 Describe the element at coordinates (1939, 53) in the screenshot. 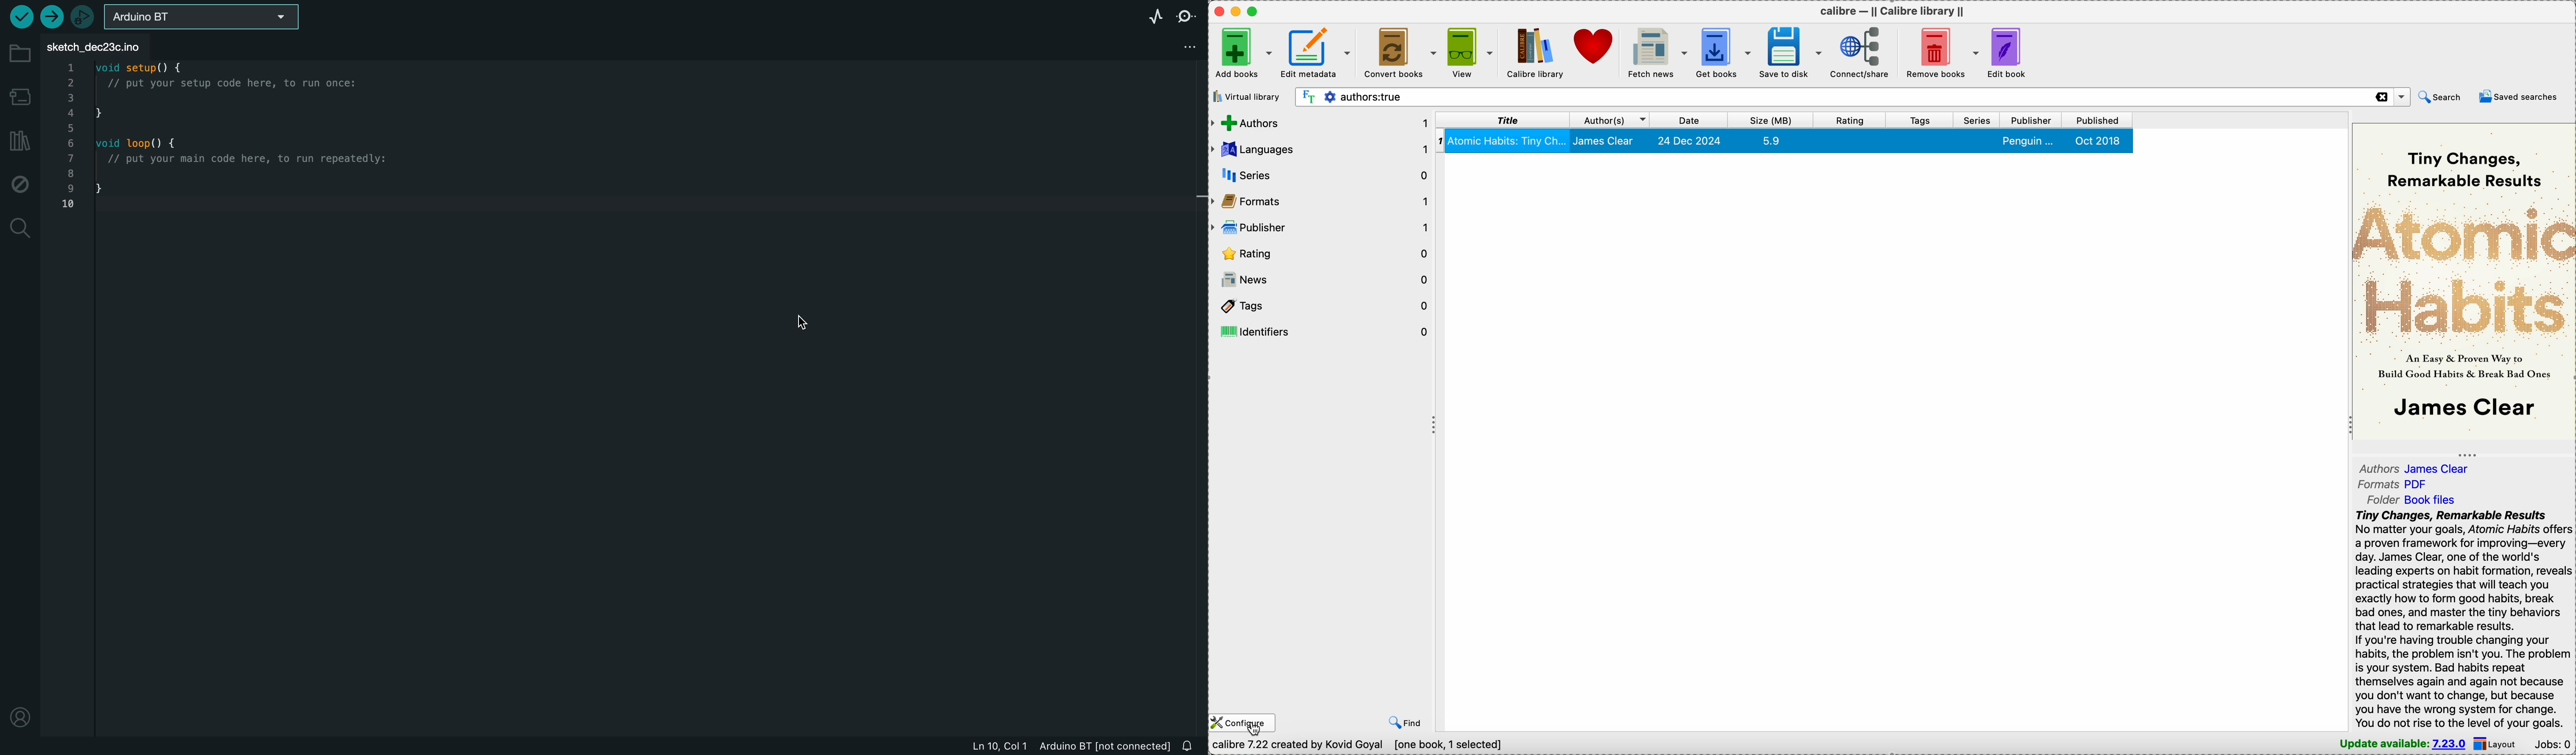

I see `remove books` at that location.